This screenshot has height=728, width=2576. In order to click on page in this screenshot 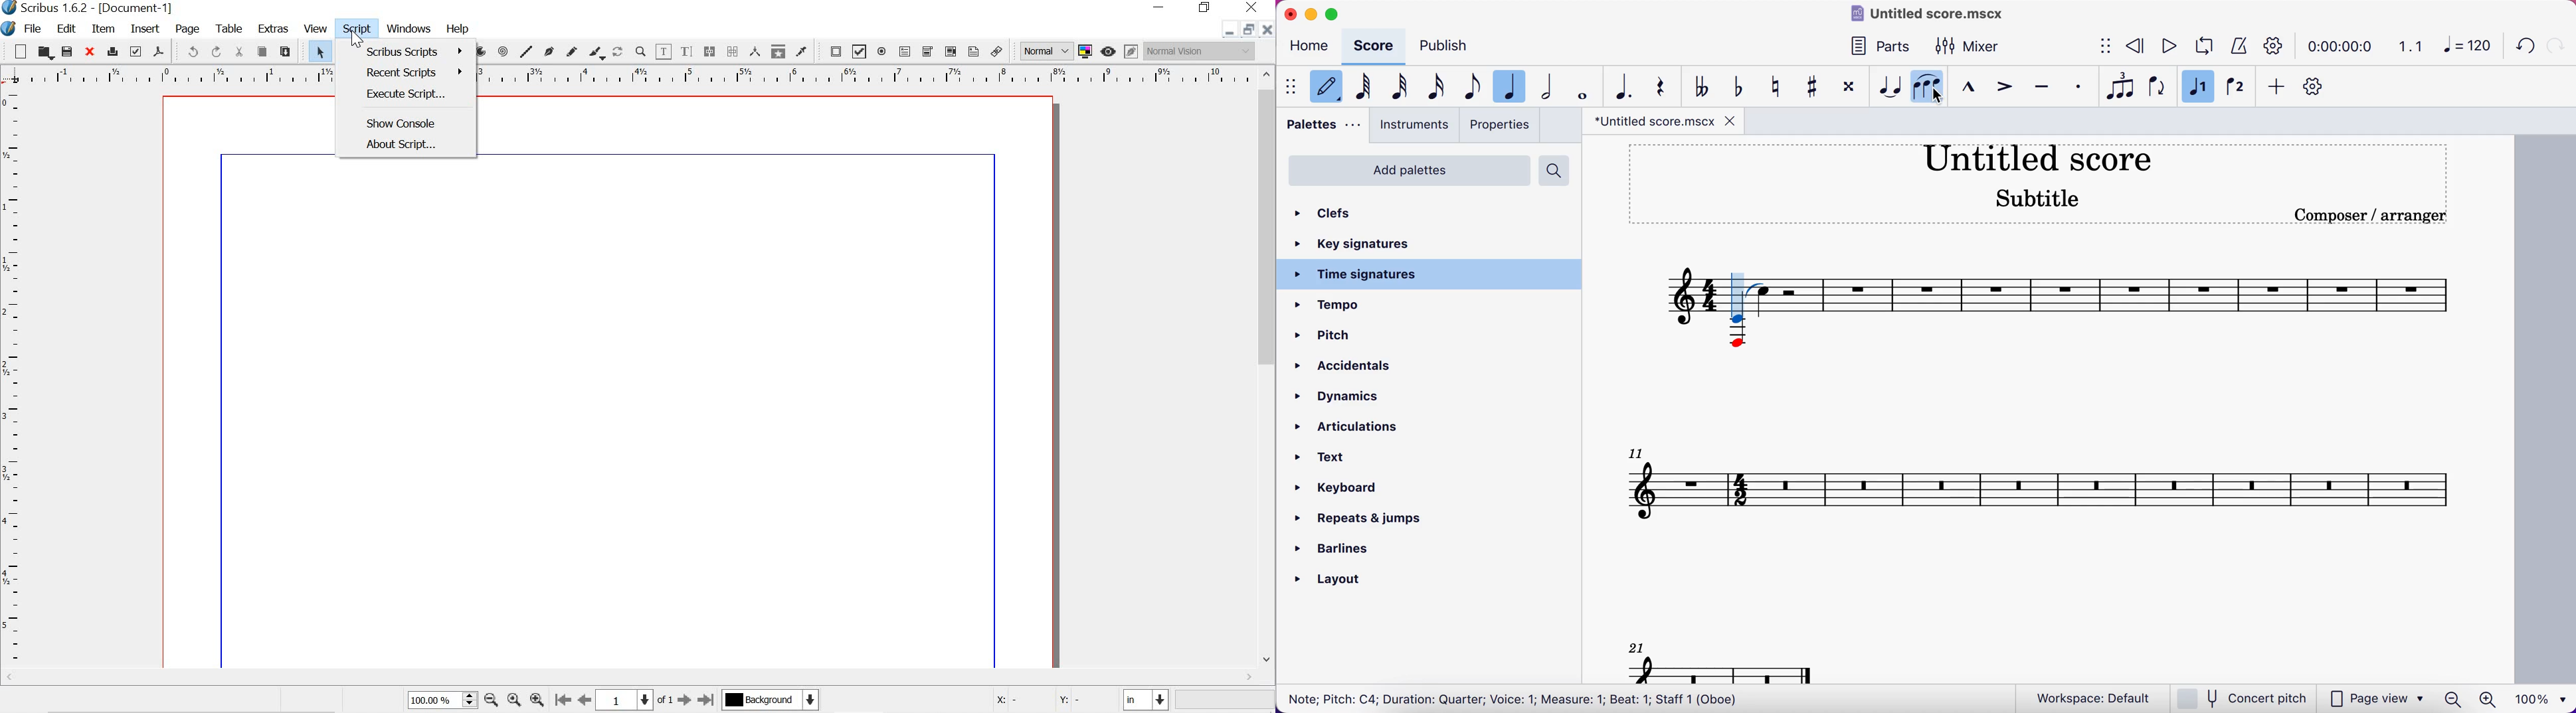, I will do `click(191, 29)`.